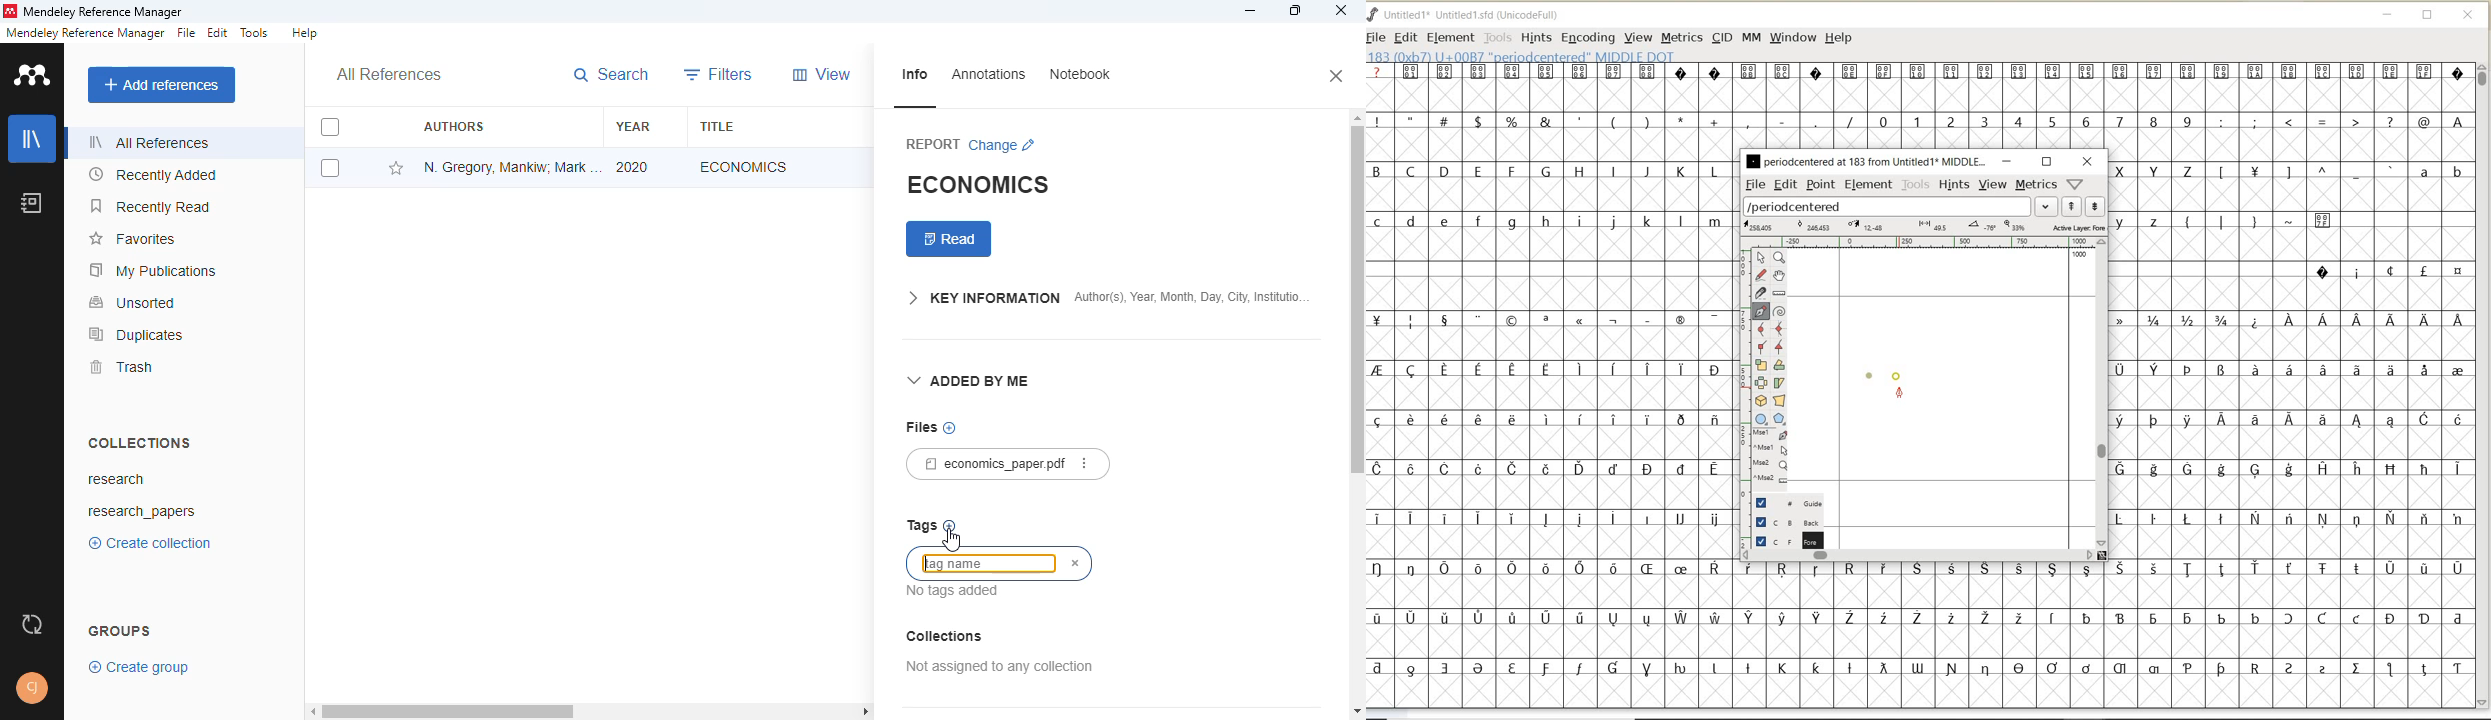 This screenshot has height=728, width=2492. What do you see at coordinates (2389, 17) in the screenshot?
I see `MINIMIZE` at bounding box center [2389, 17].